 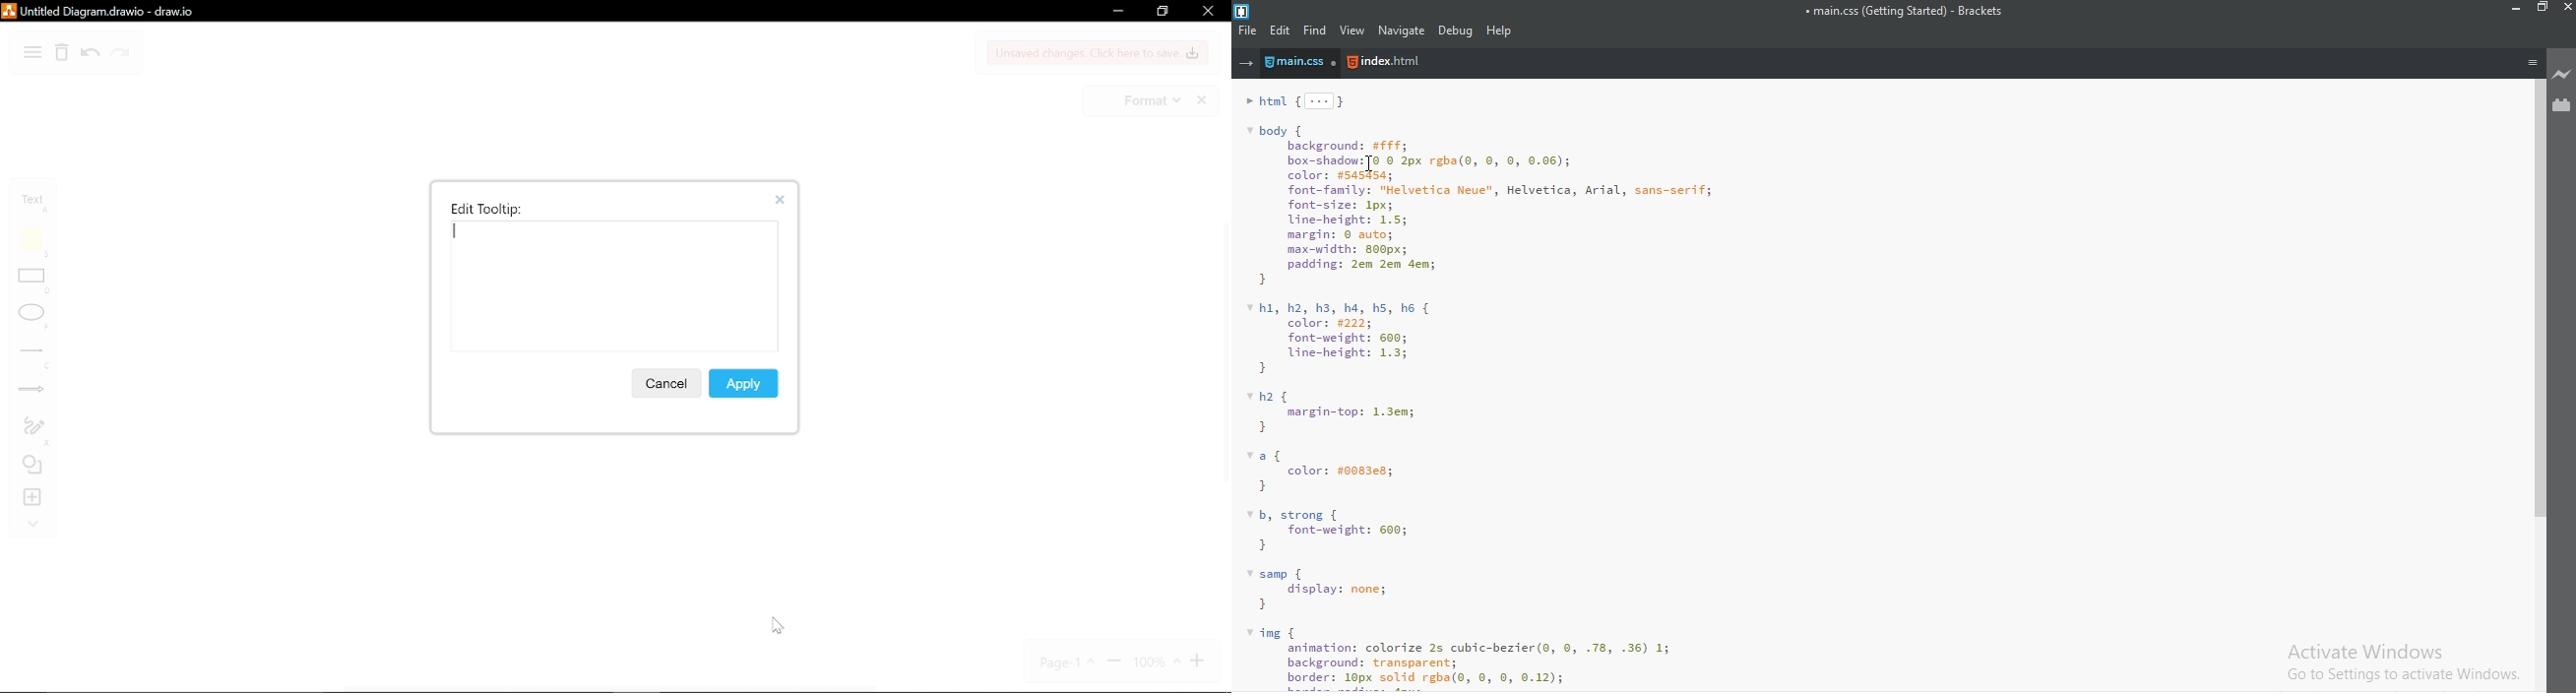 What do you see at coordinates (35, 498) in the screenshot?
I see `insert` at bounding box center [35, 498].